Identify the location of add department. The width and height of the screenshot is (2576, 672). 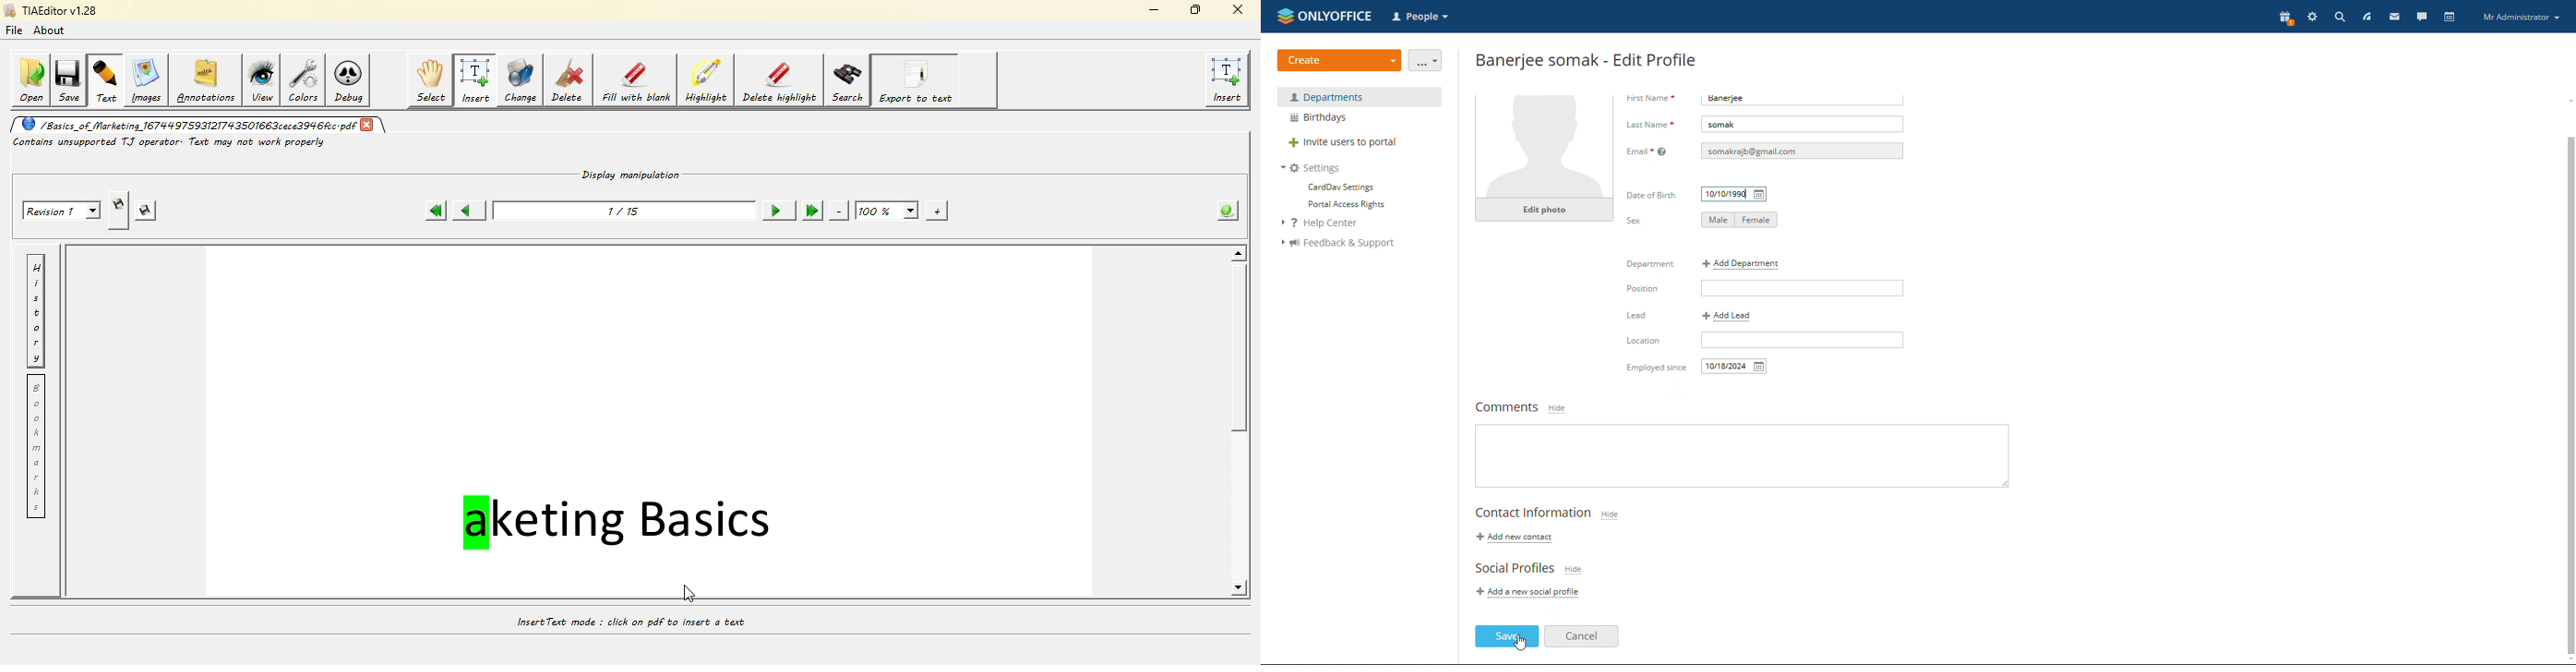
(1746, 264).